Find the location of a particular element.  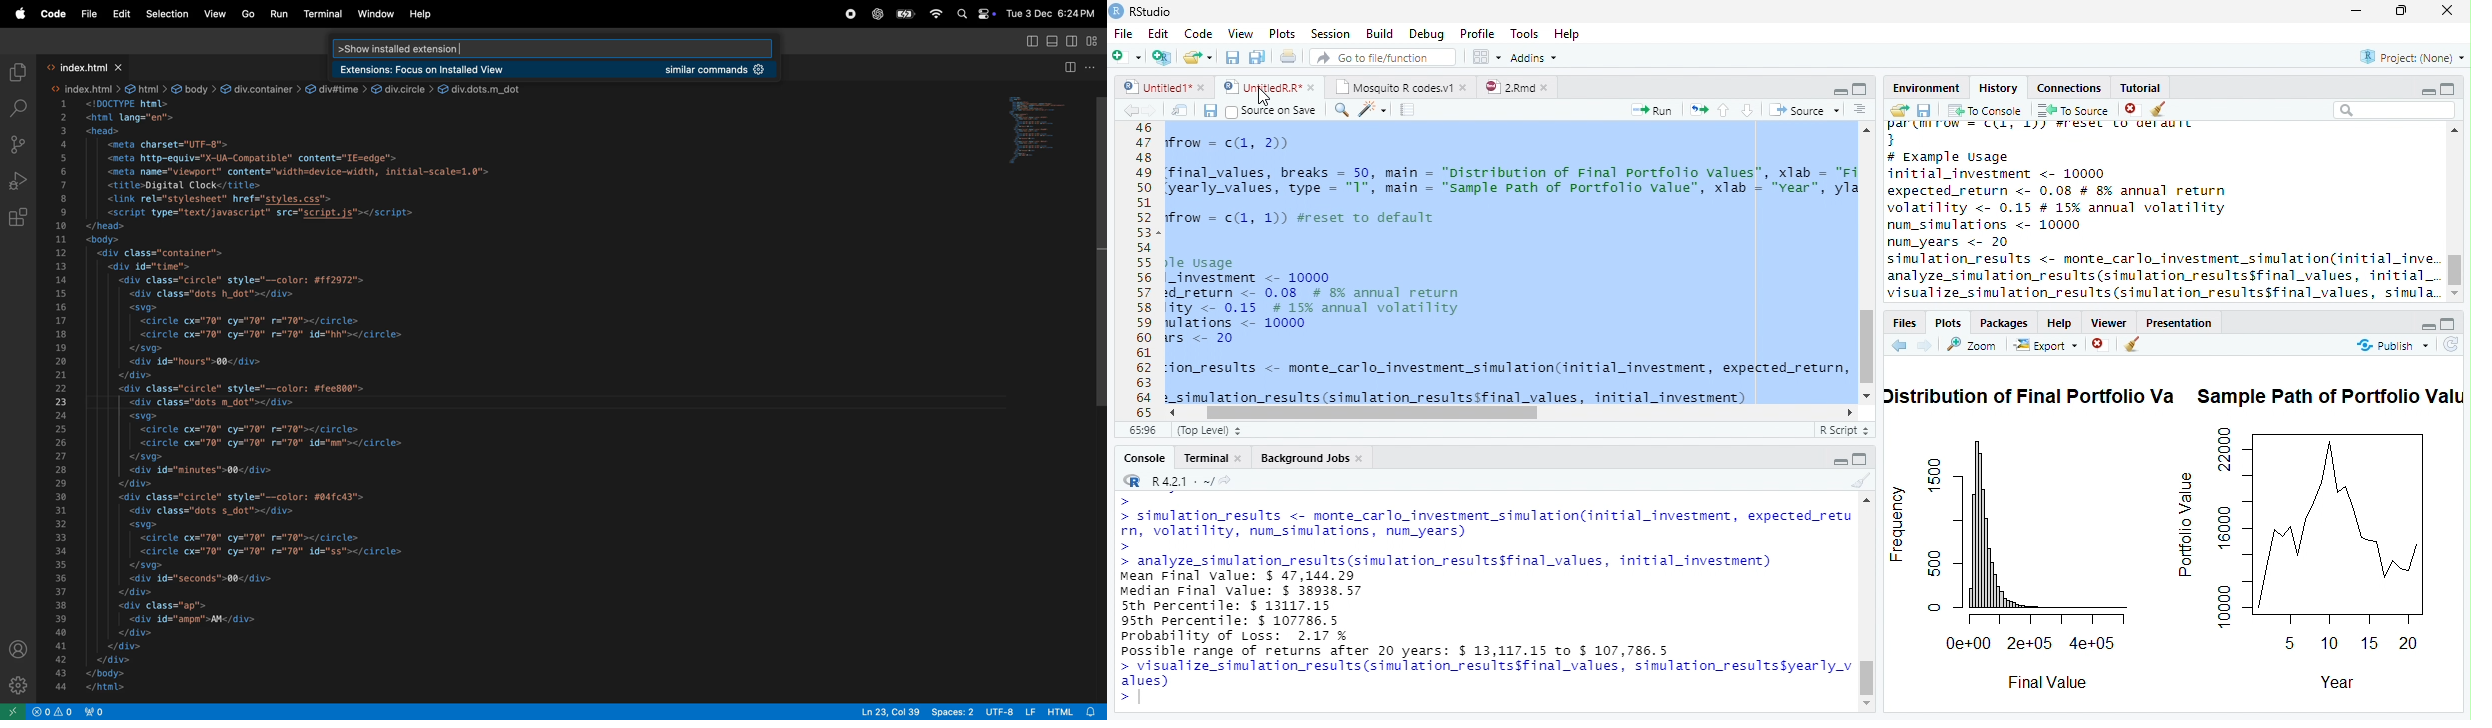

Source is located at coordinates (1803, 109).